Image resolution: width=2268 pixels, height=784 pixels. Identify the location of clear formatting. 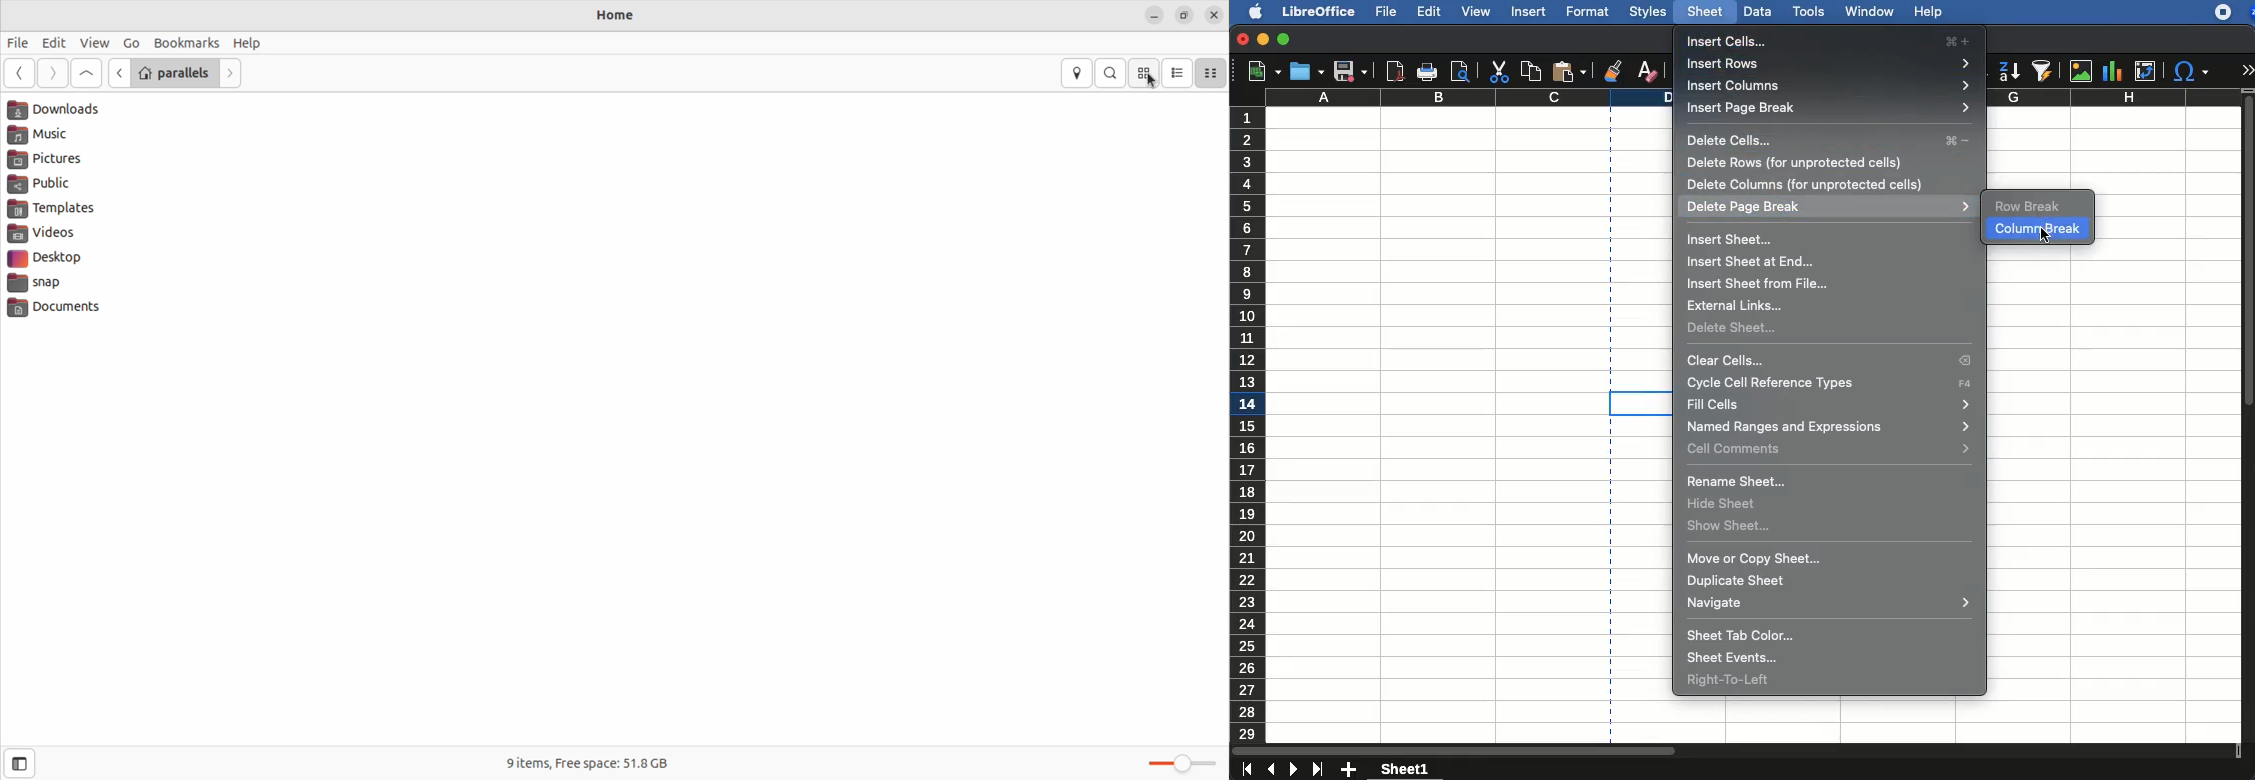
(1646, 68).